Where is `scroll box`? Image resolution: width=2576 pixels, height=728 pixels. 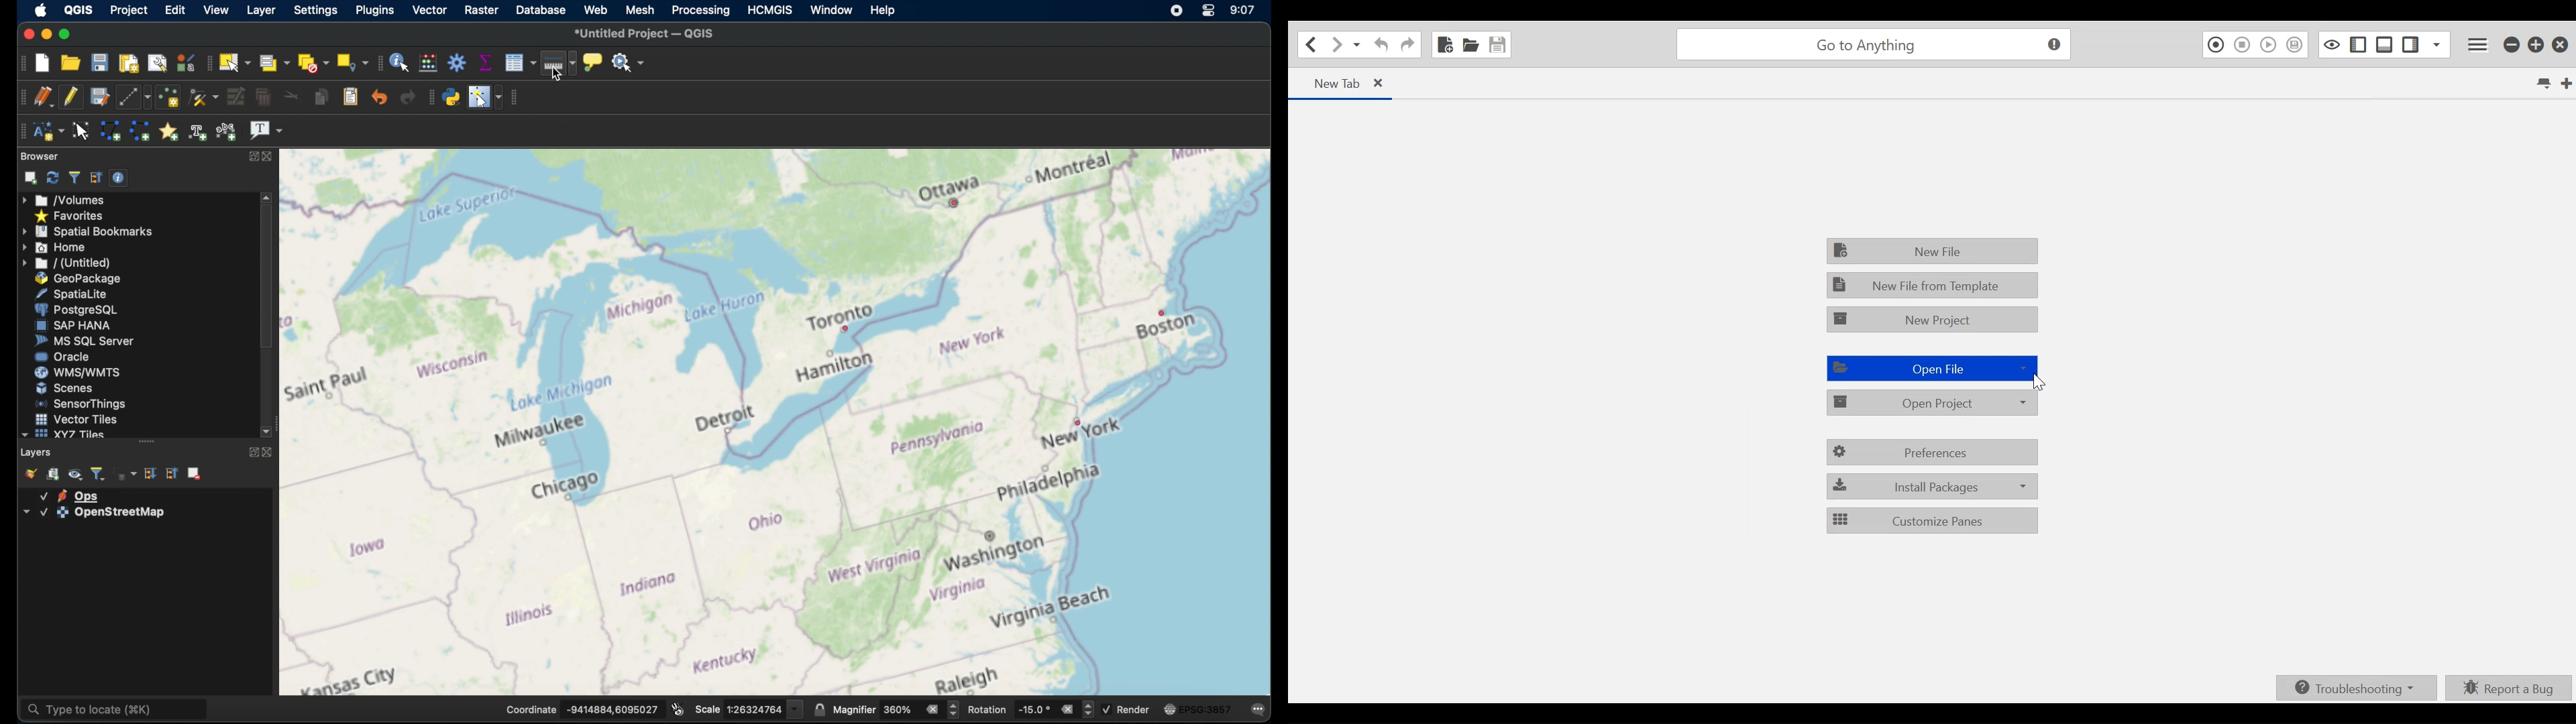 scroll box is located at coordinates (266, 280).